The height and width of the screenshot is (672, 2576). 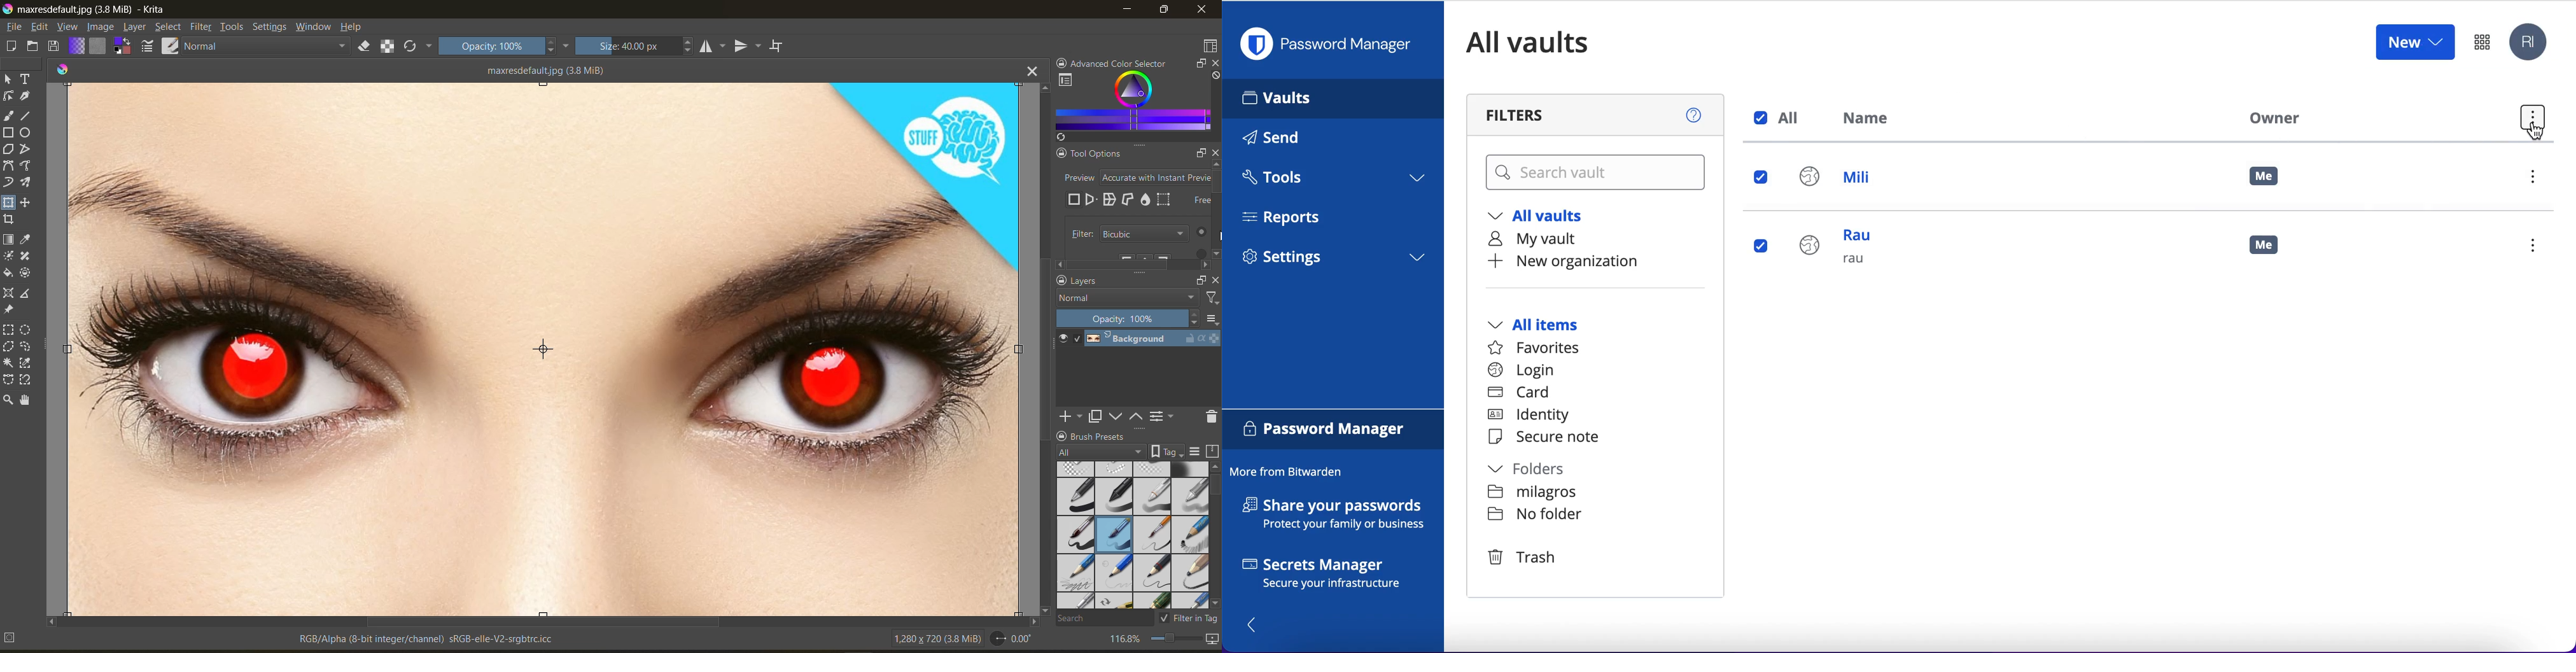 What do you see at coordinates (1089, 153) in the screenshot?
I see `Tool Options` at bounding box center [1089, 153].